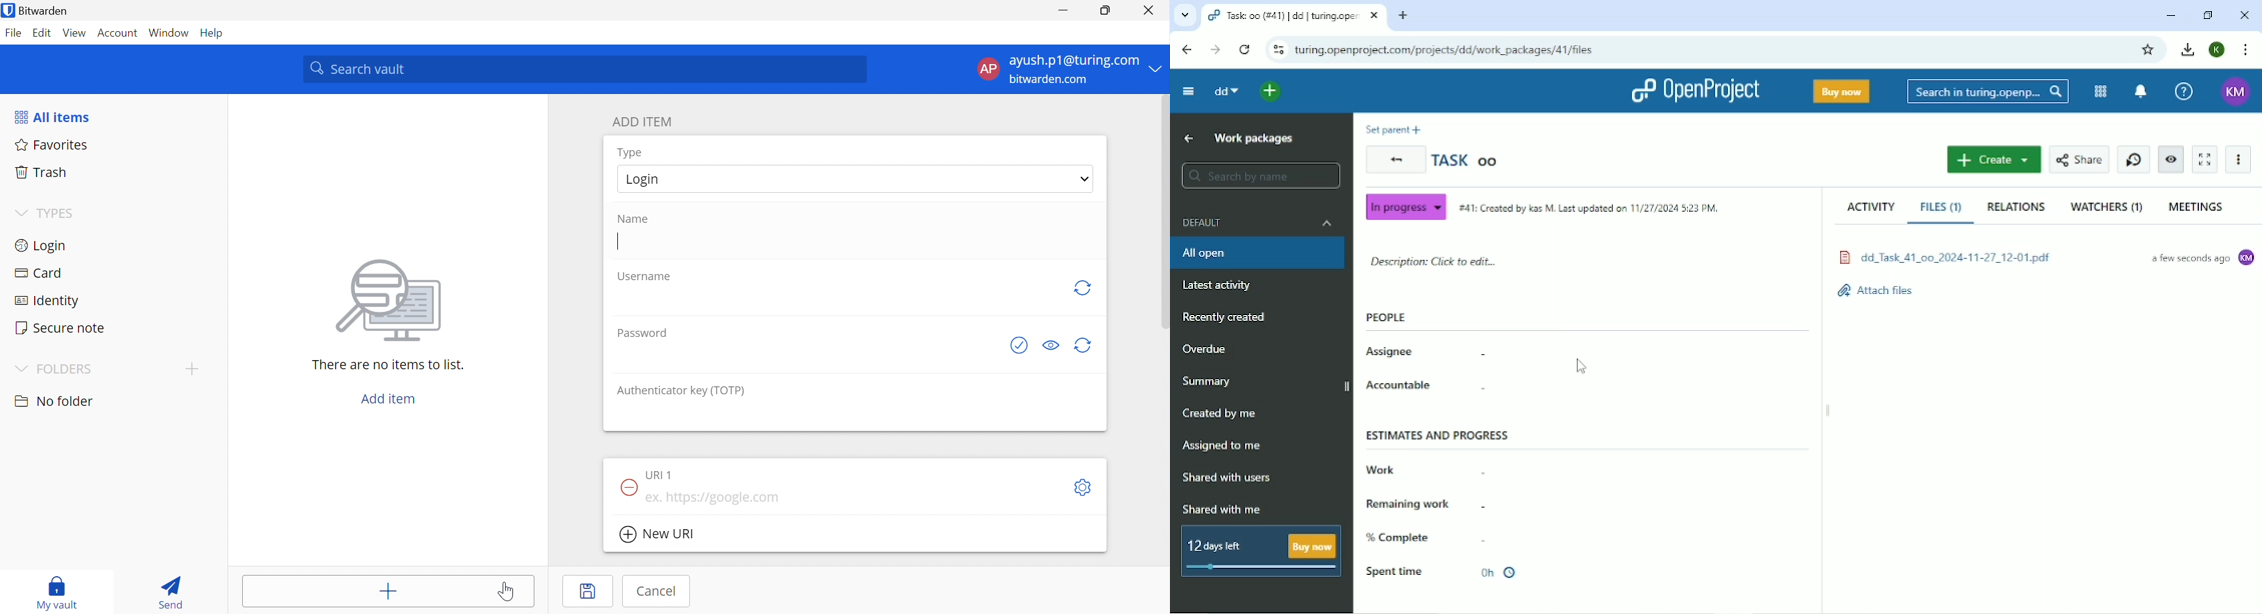  What do you see at coordinates (2207, 15) in the screenshot?
I see `Restore down` at bounding box center [2207, 15].